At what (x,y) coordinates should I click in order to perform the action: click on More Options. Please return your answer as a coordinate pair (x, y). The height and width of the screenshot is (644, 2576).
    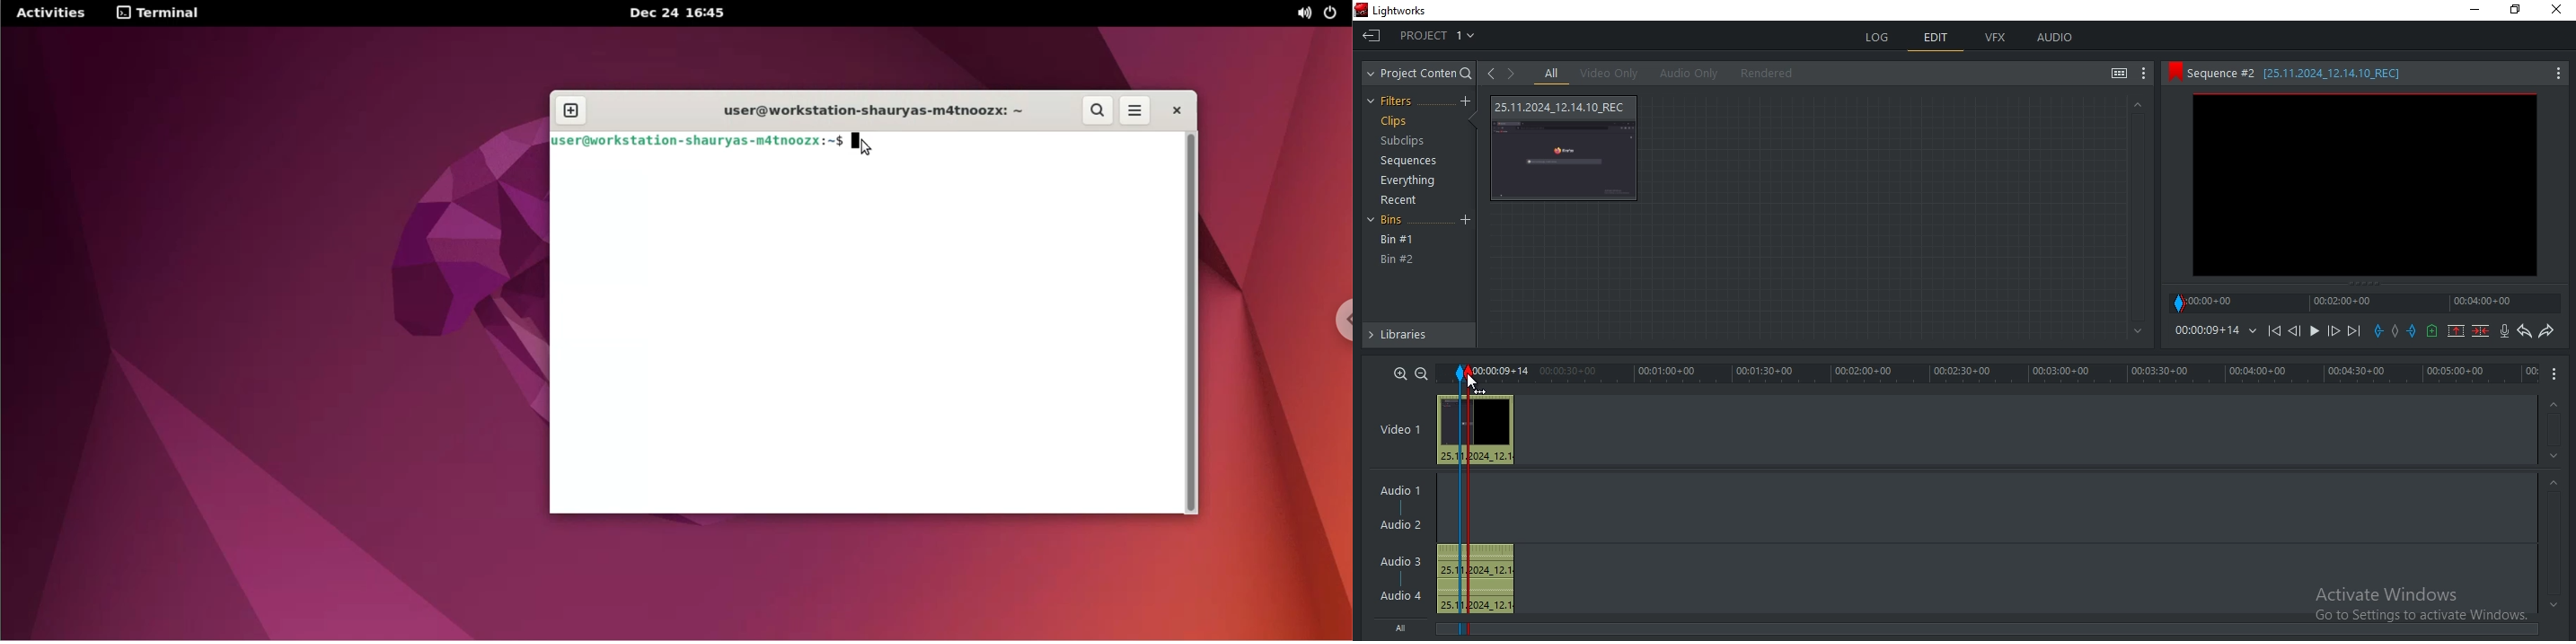
    Looking at the image, I should click on (2558, 374).